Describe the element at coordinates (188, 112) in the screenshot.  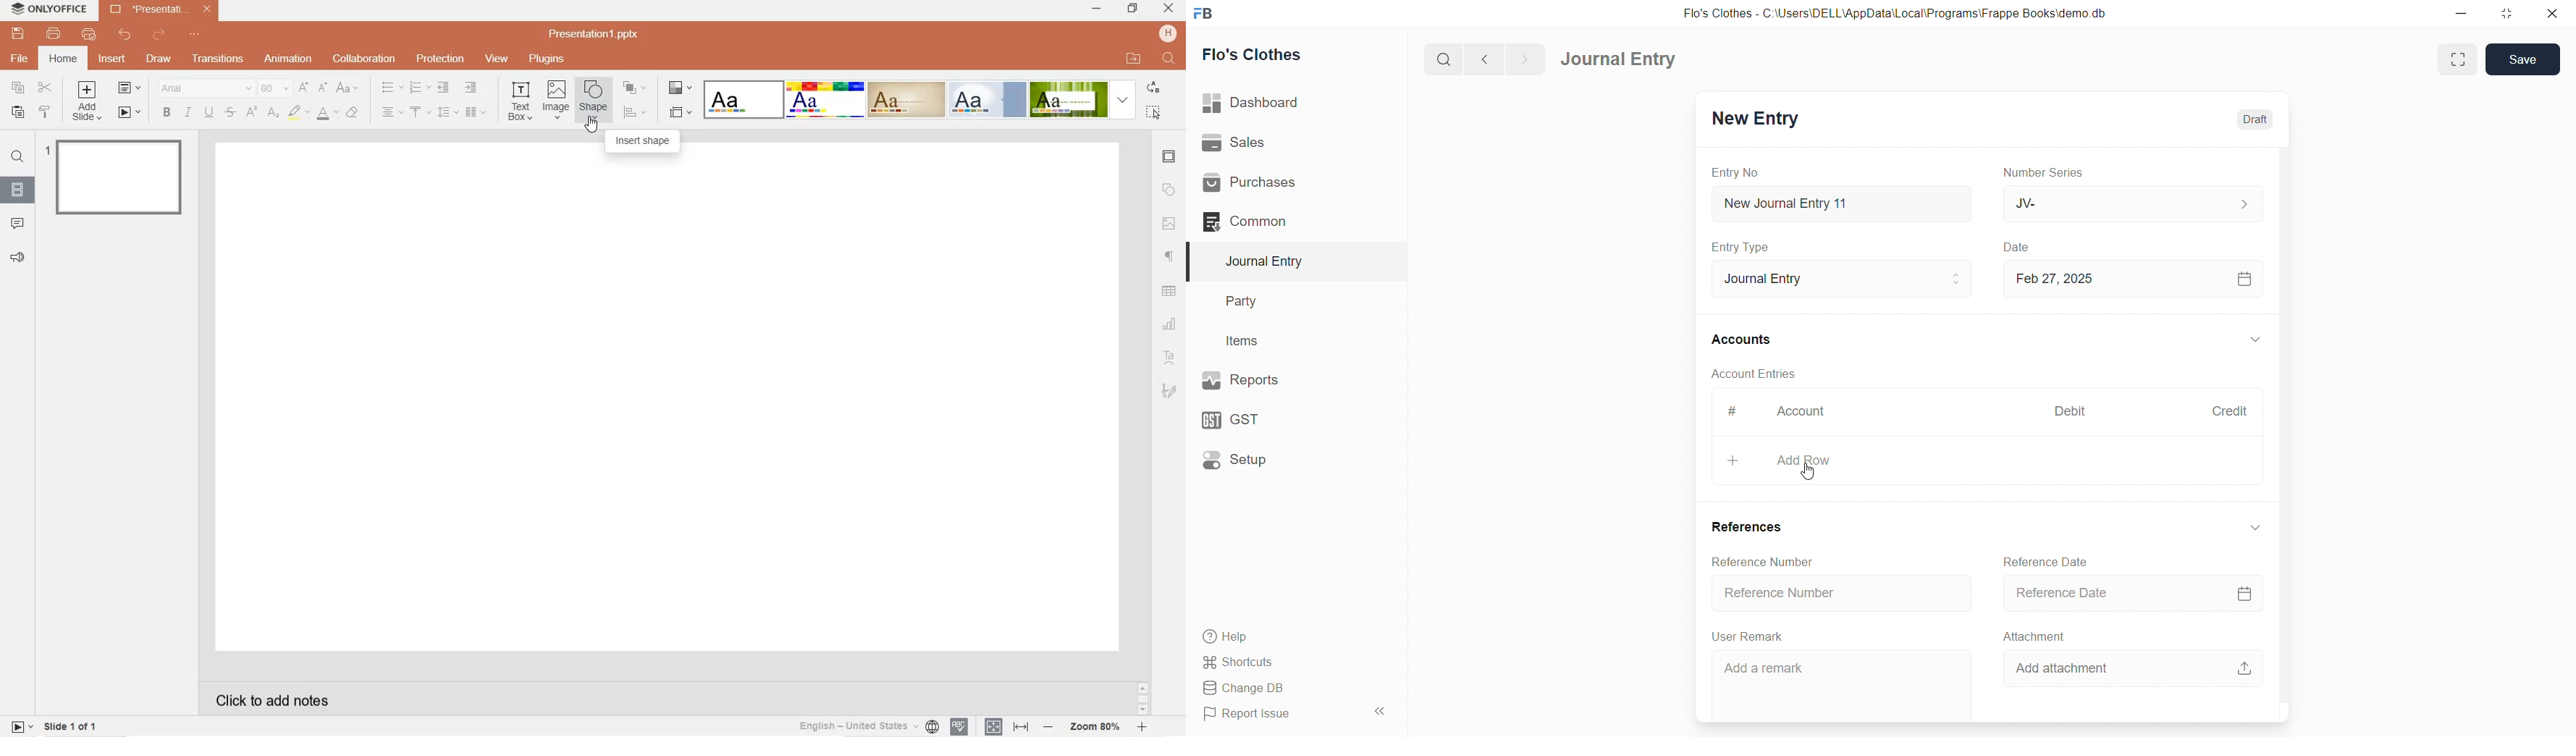
I see `italic` at that location.